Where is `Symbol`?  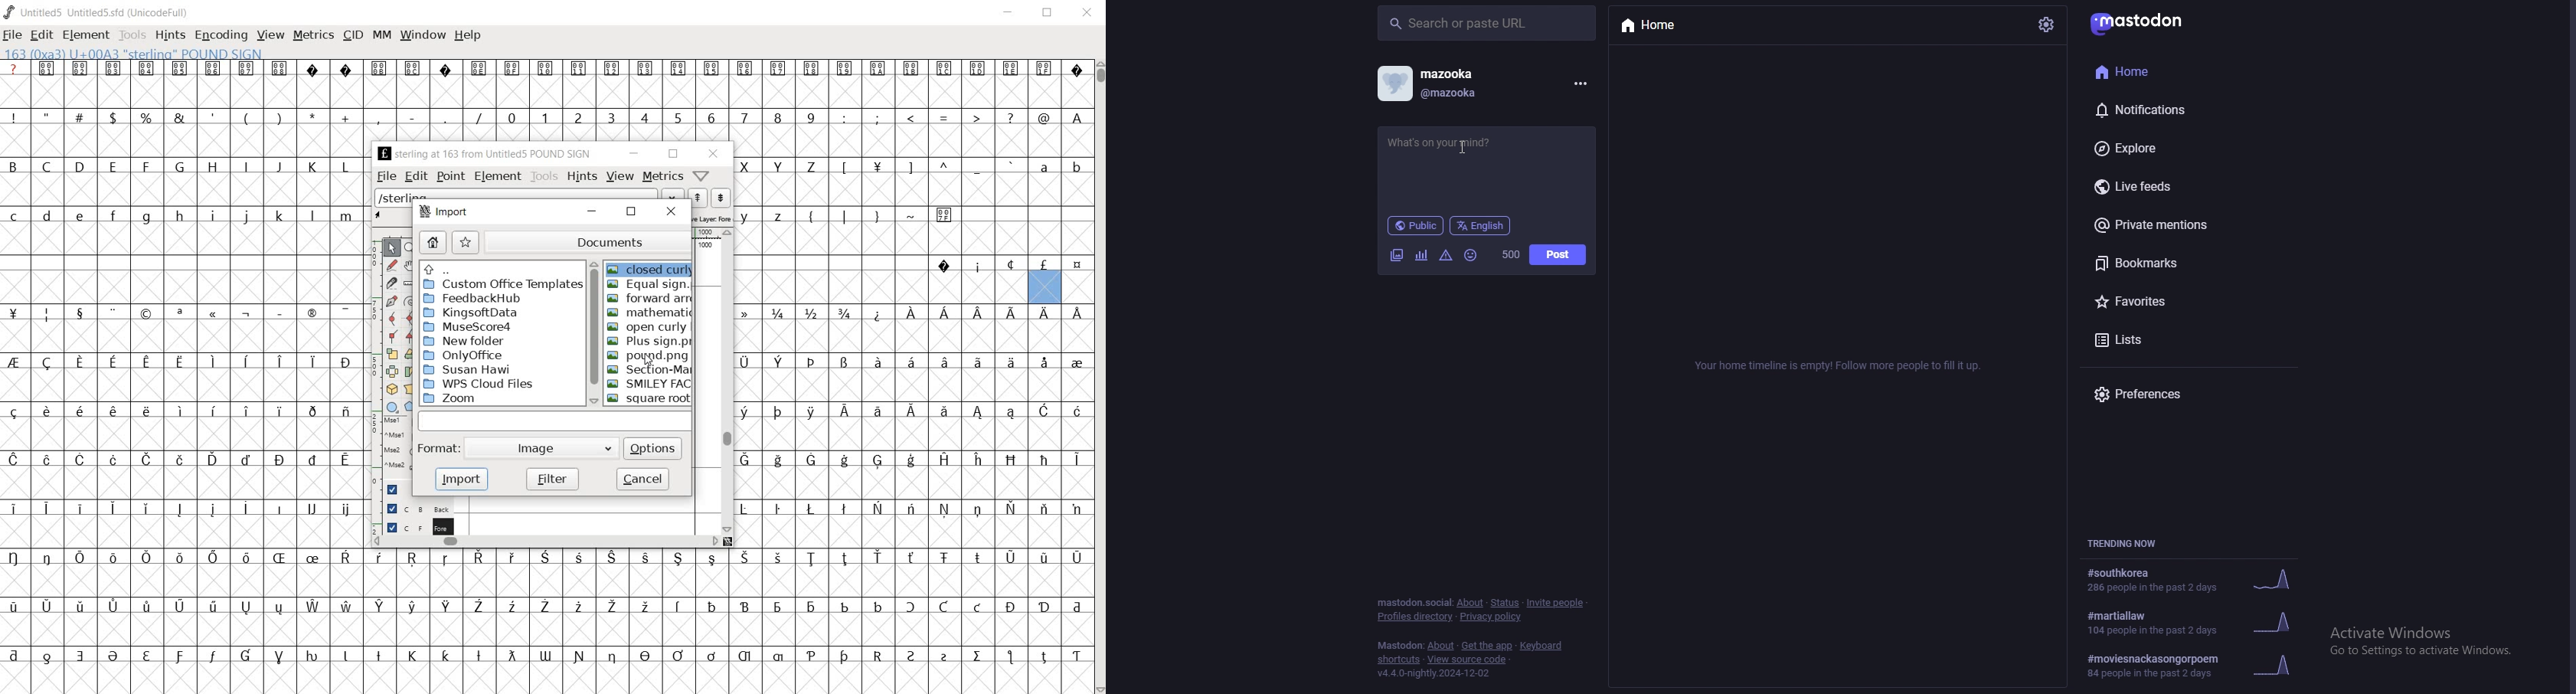 Symbol is located at coordinates (147, 363).